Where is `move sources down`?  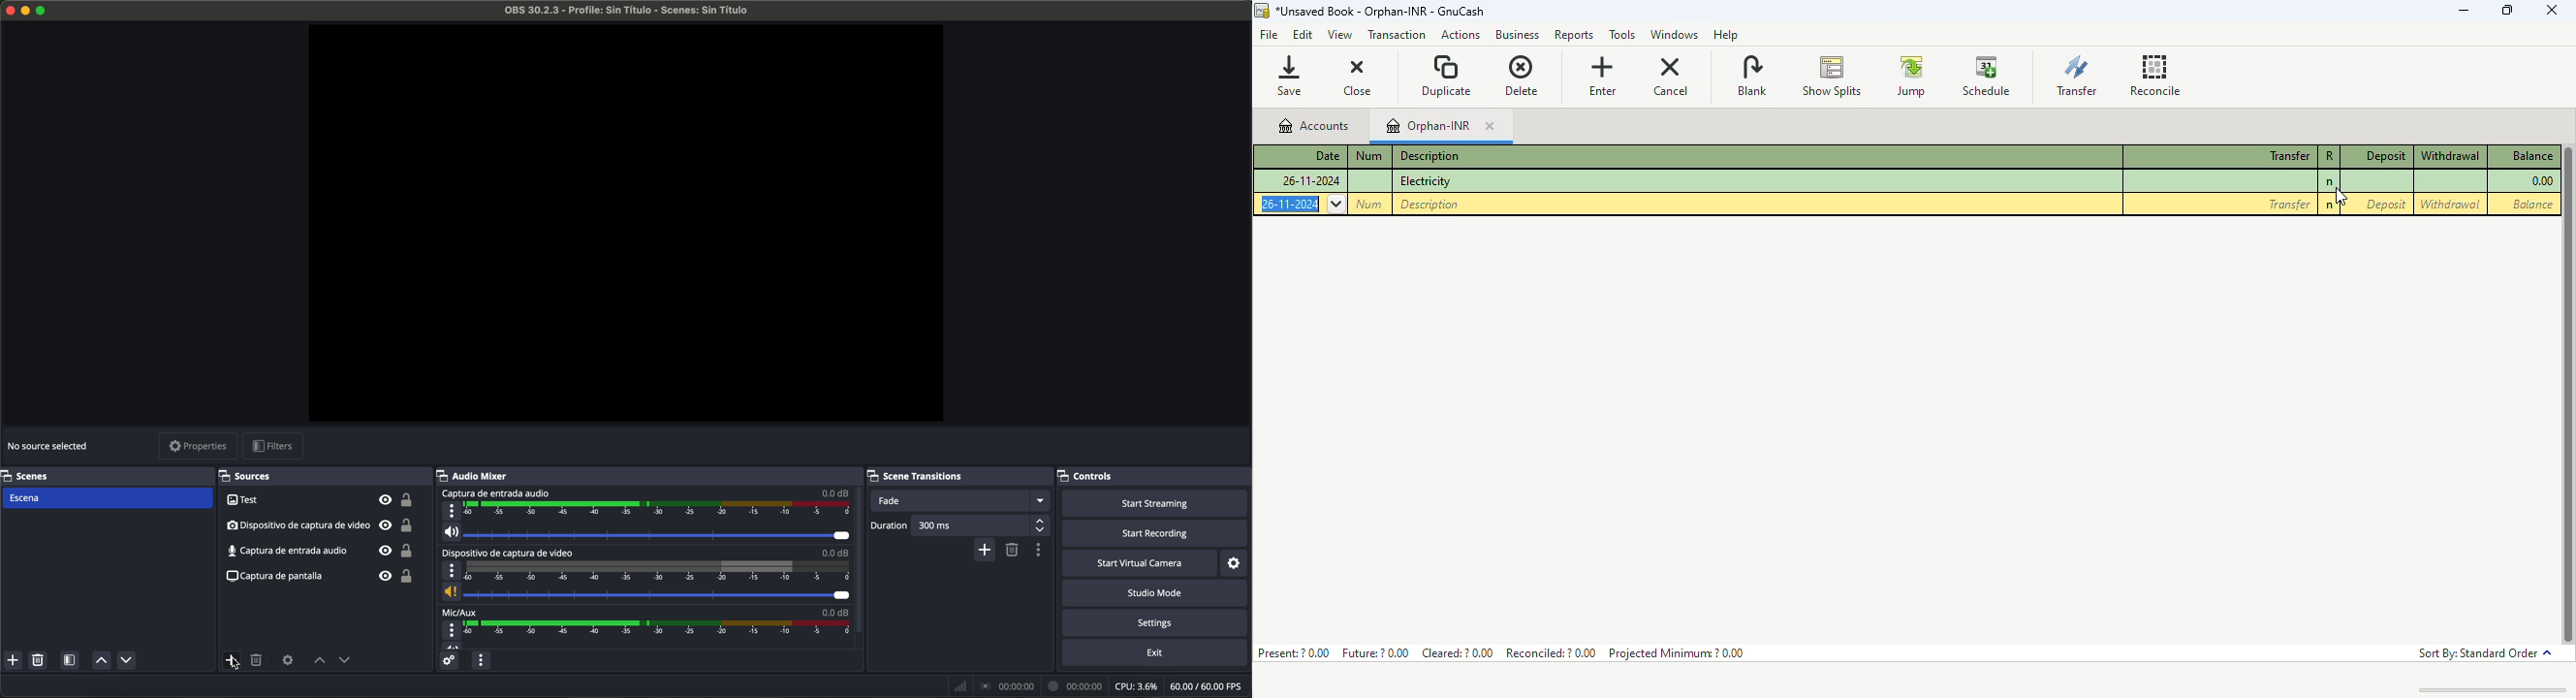
move sources down is located at coordinates (126, 661).